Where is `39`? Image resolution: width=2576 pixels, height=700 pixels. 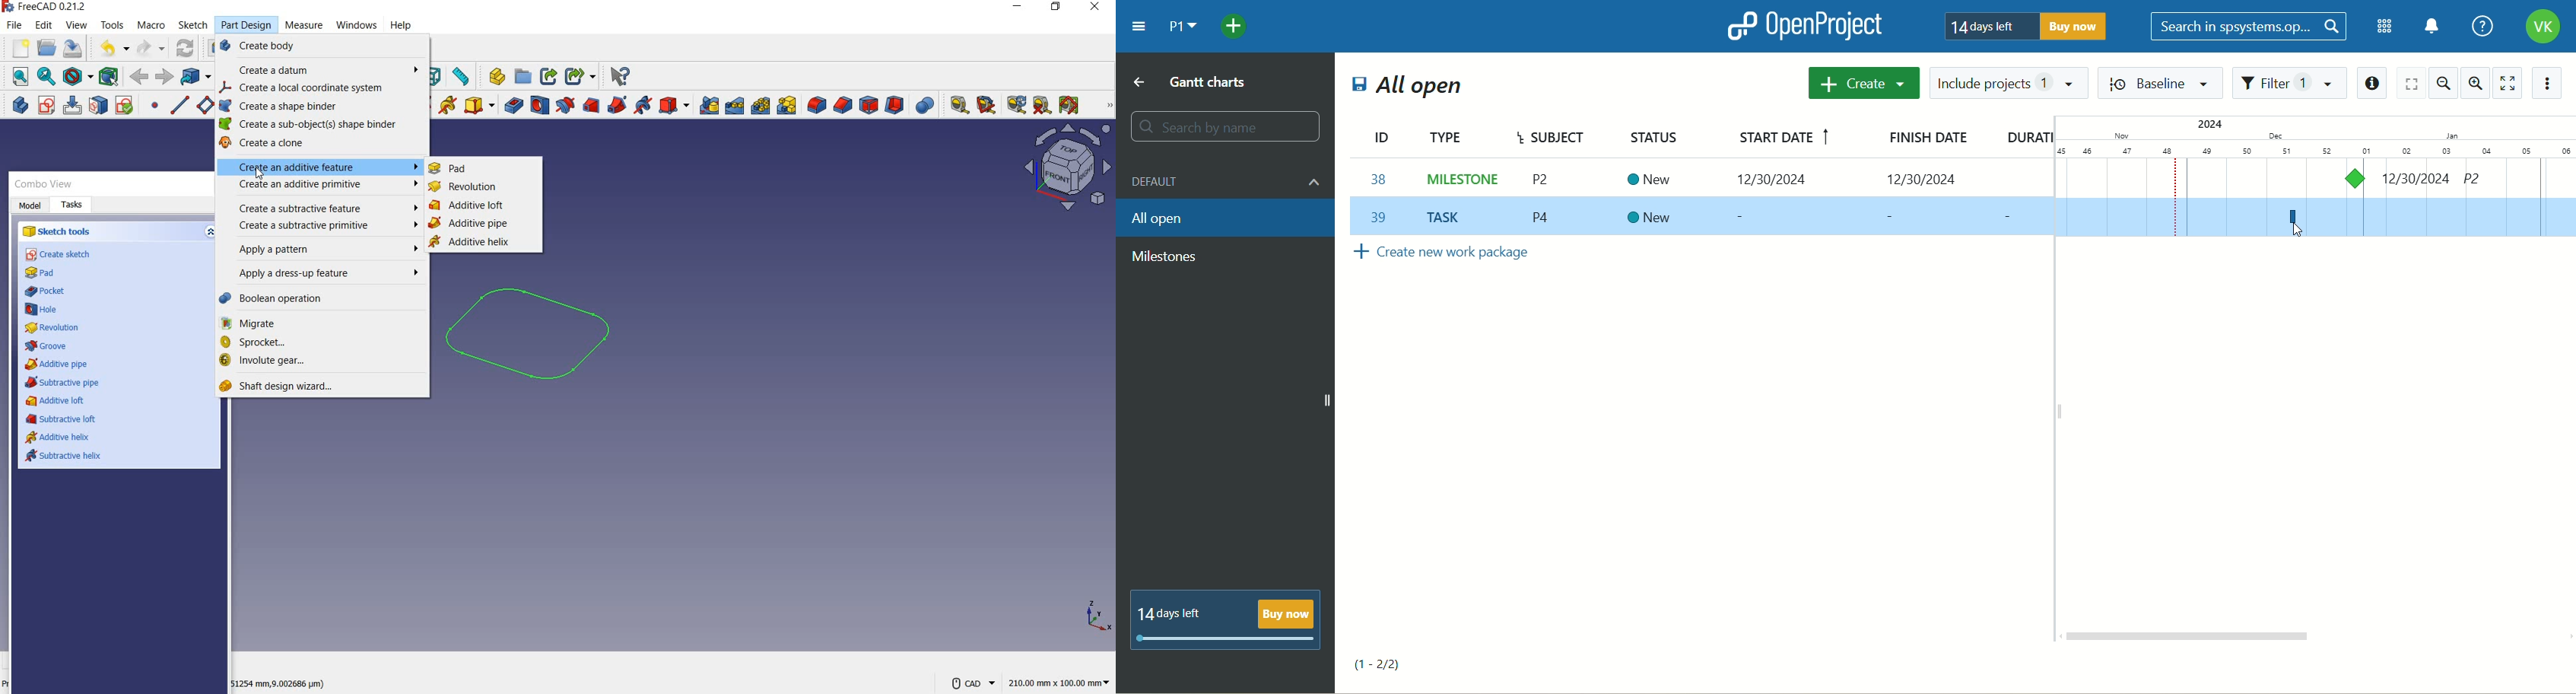 39 is located at coordinates (1383, 216).